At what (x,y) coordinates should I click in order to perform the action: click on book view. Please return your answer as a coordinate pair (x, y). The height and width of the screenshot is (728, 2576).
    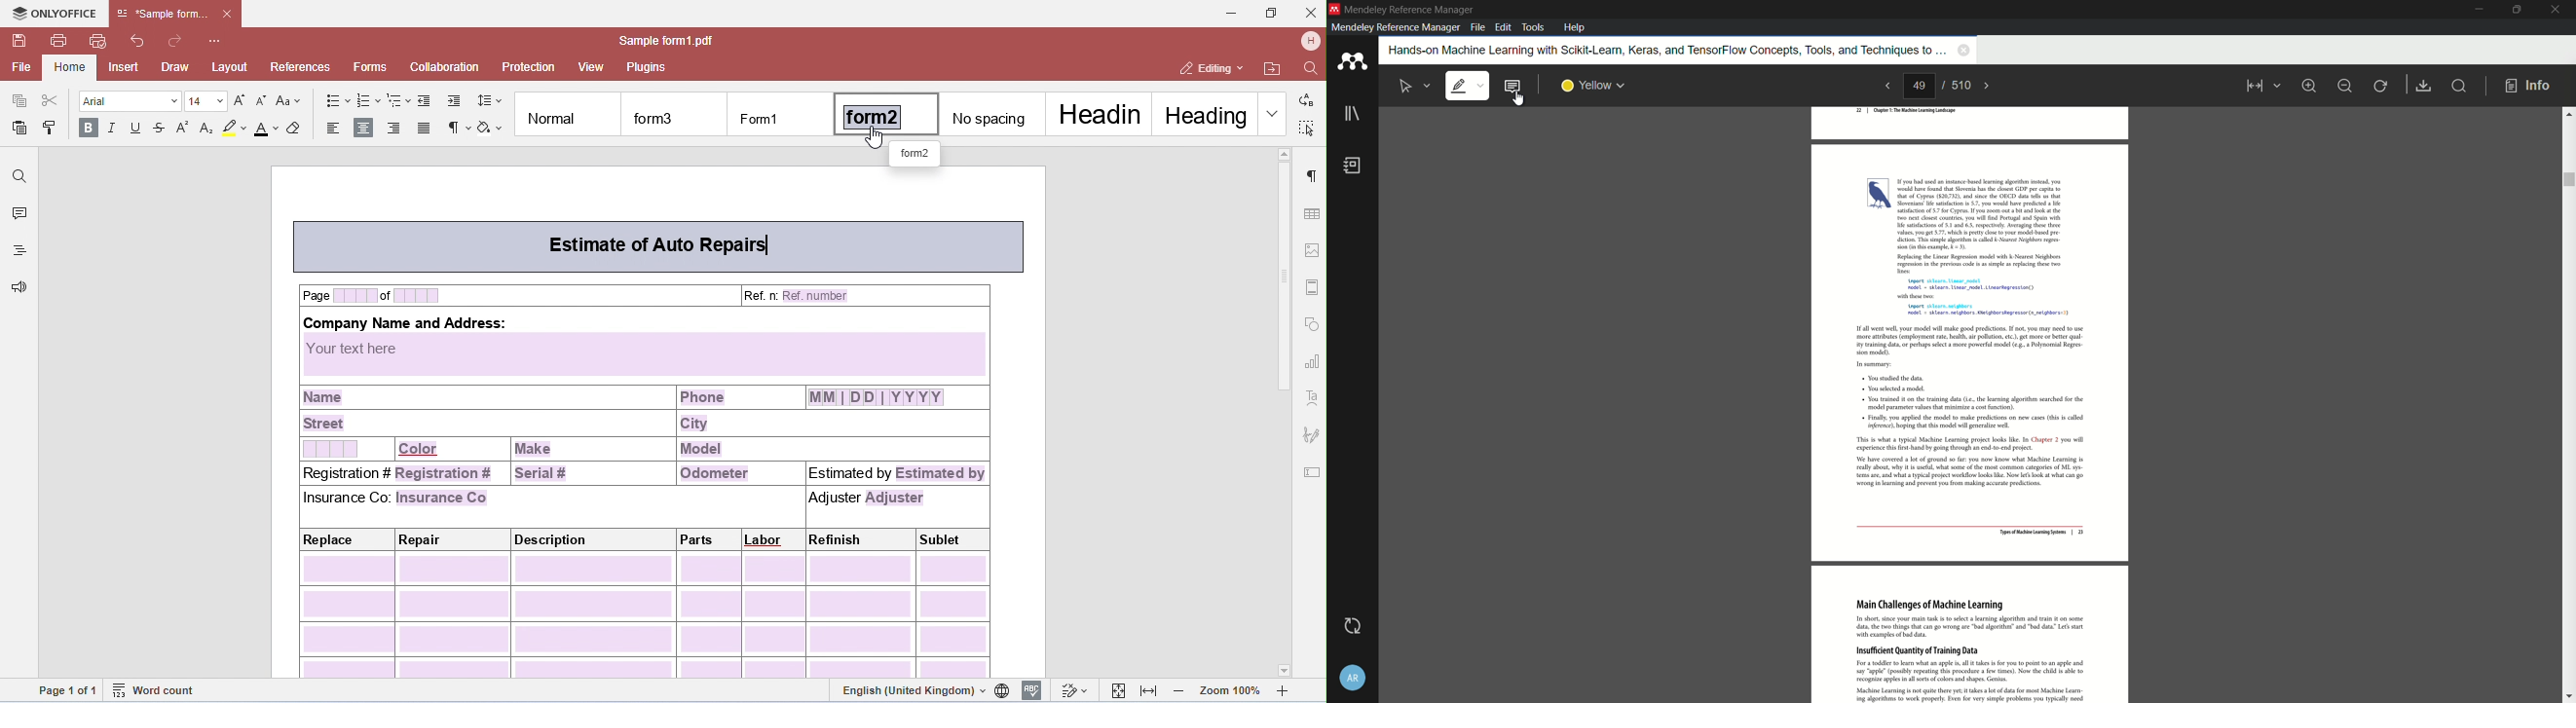
    Looking at the image, I should click on (2259, 87).